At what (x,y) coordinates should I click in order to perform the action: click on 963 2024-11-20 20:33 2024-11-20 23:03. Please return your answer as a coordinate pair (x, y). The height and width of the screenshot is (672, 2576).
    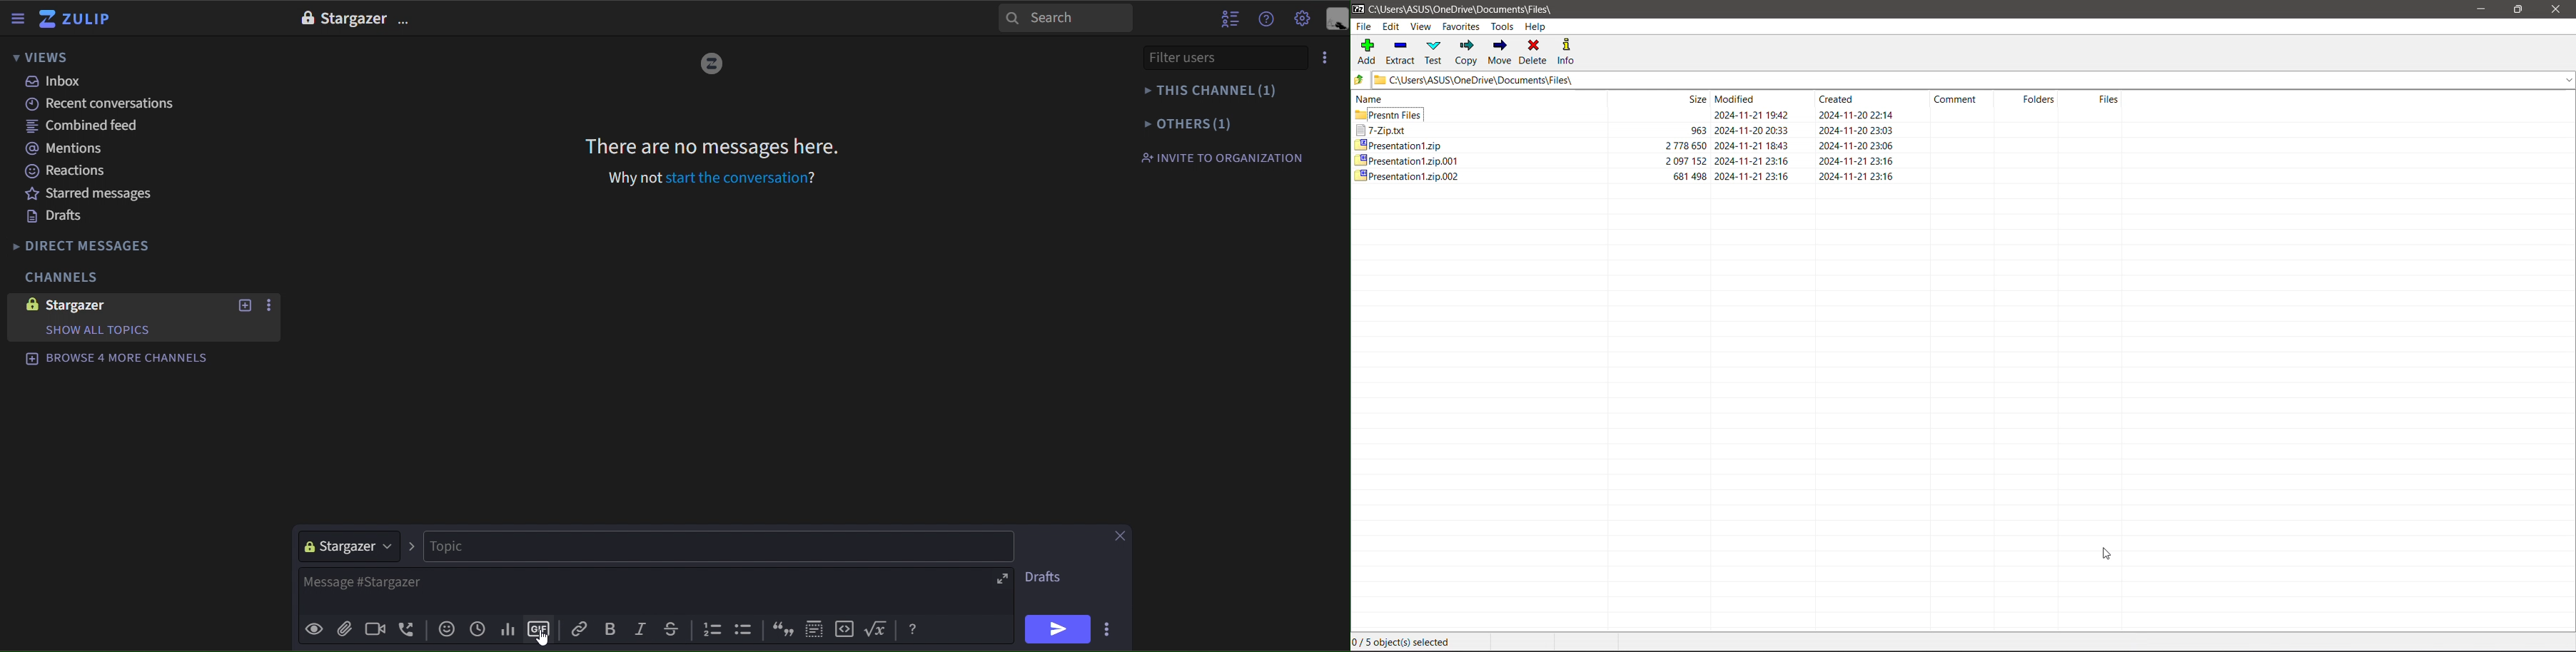
    Looking at the image, I should click on (1797, 130).